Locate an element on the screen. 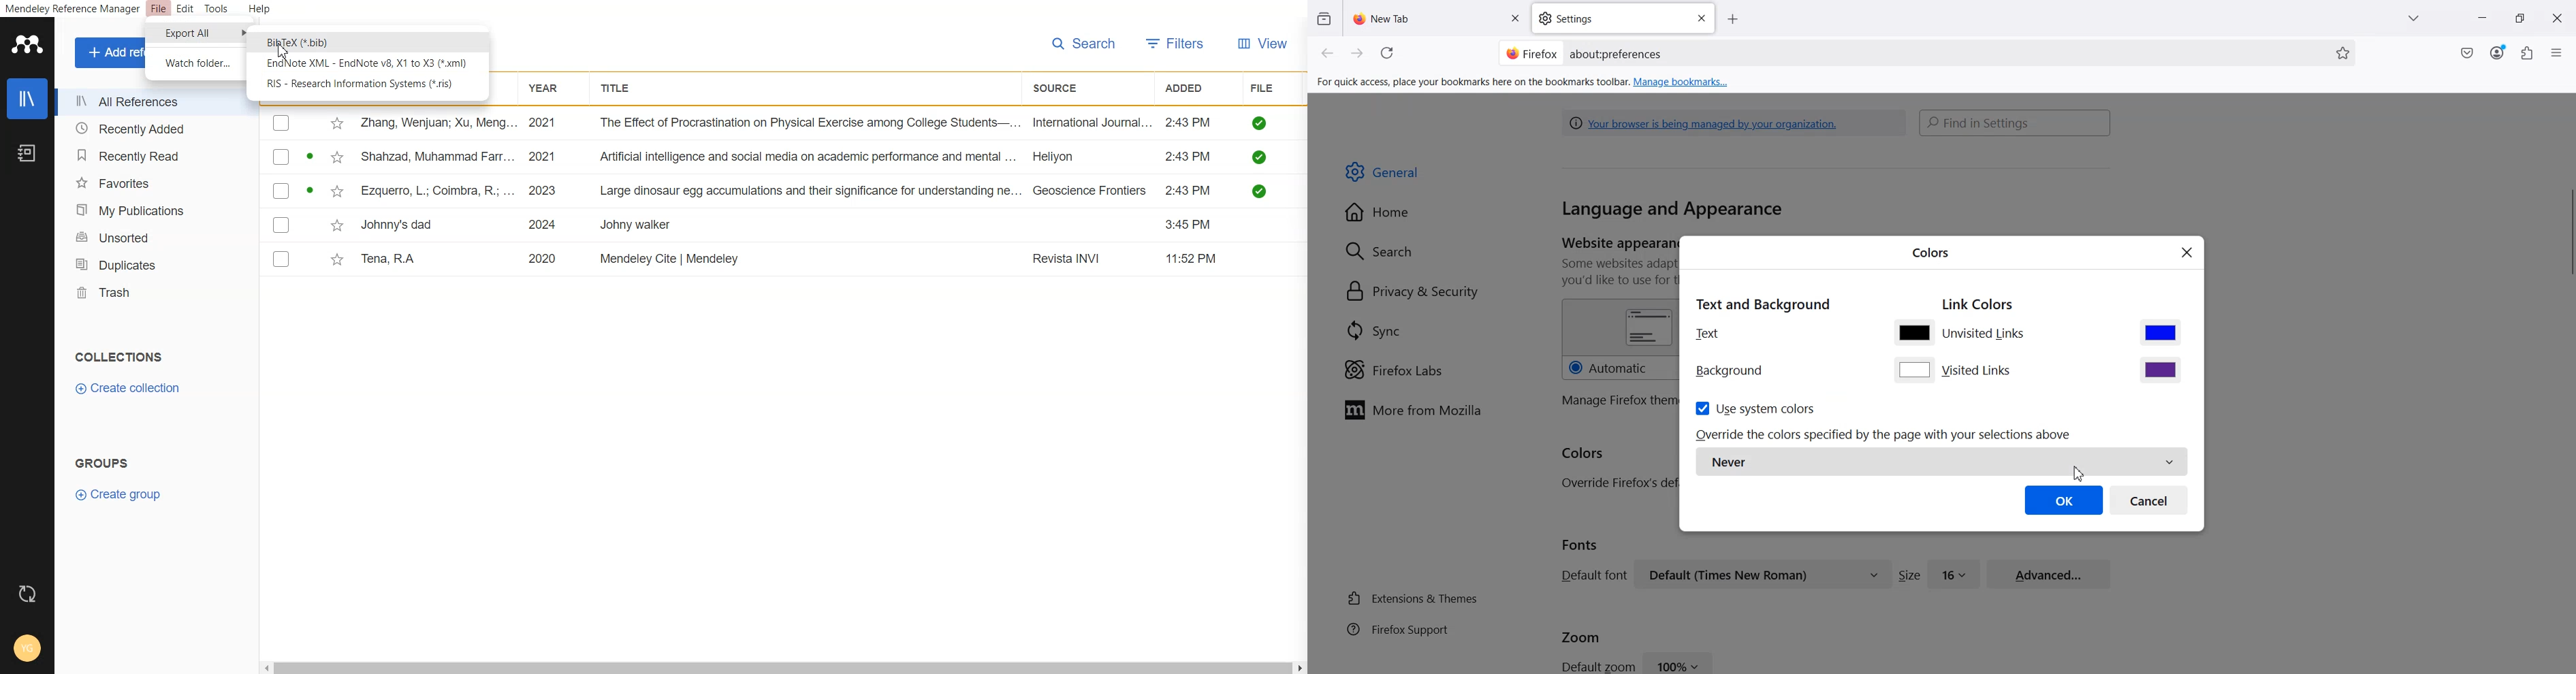 The image size is (2576, 700). Create Collection is located at coordinates (129, 388).